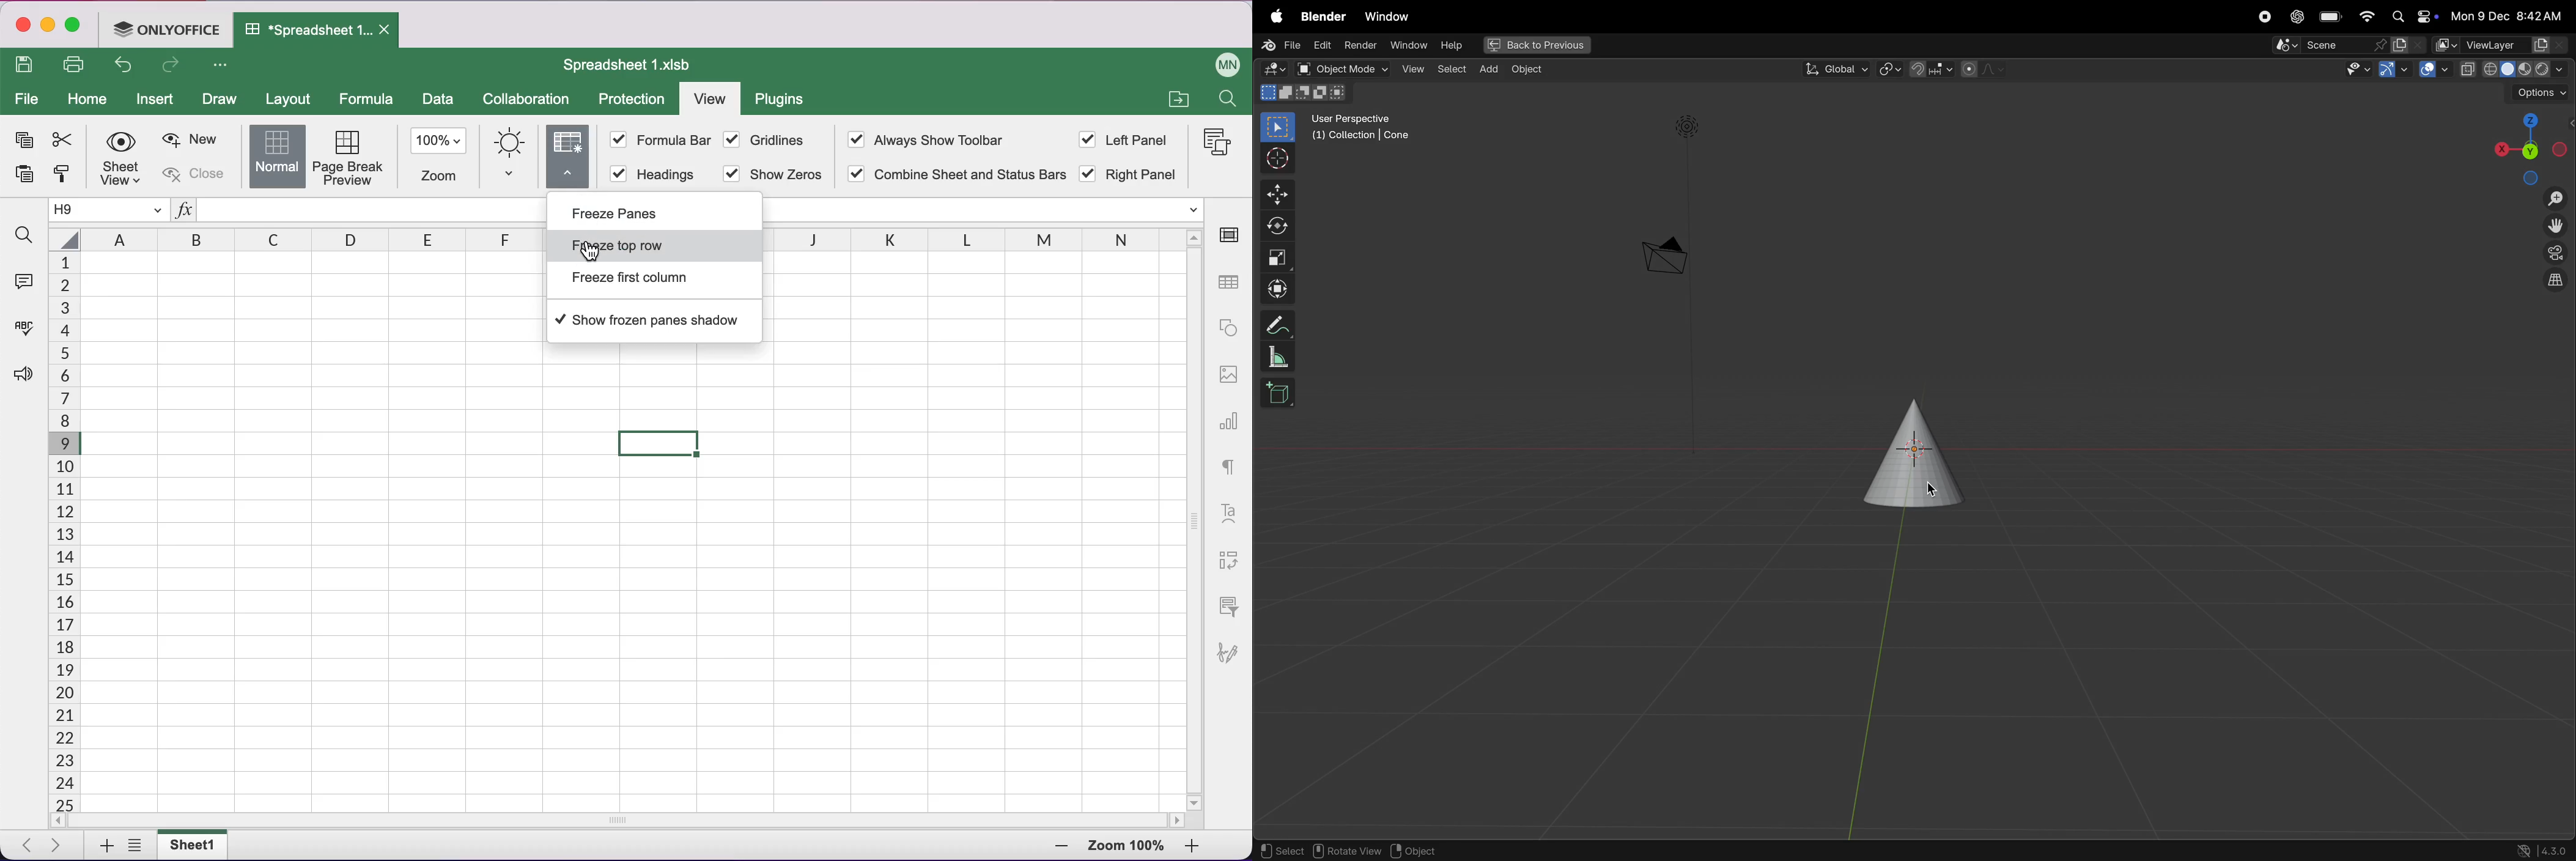  What do you see at coordinates (48, 24) in the screenshot?
I see `minimize` at bounding box center [48, 24].